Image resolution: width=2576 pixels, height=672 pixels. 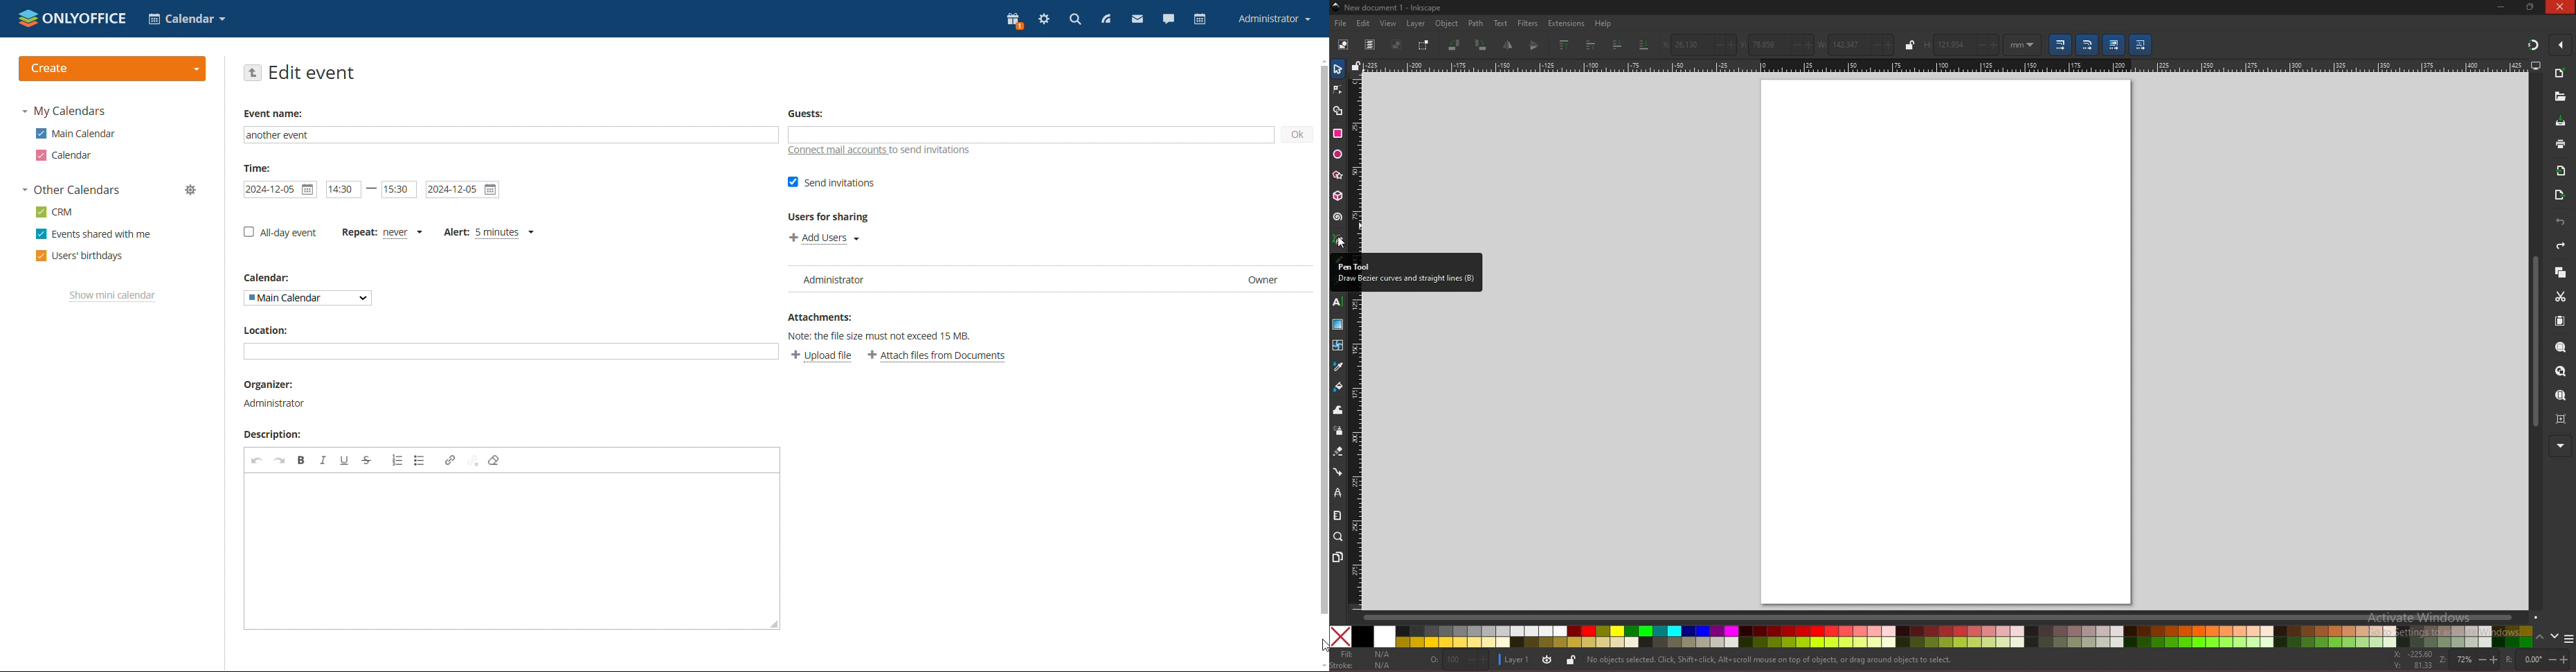 I want to click on spray, so click(x=1338, y=431).